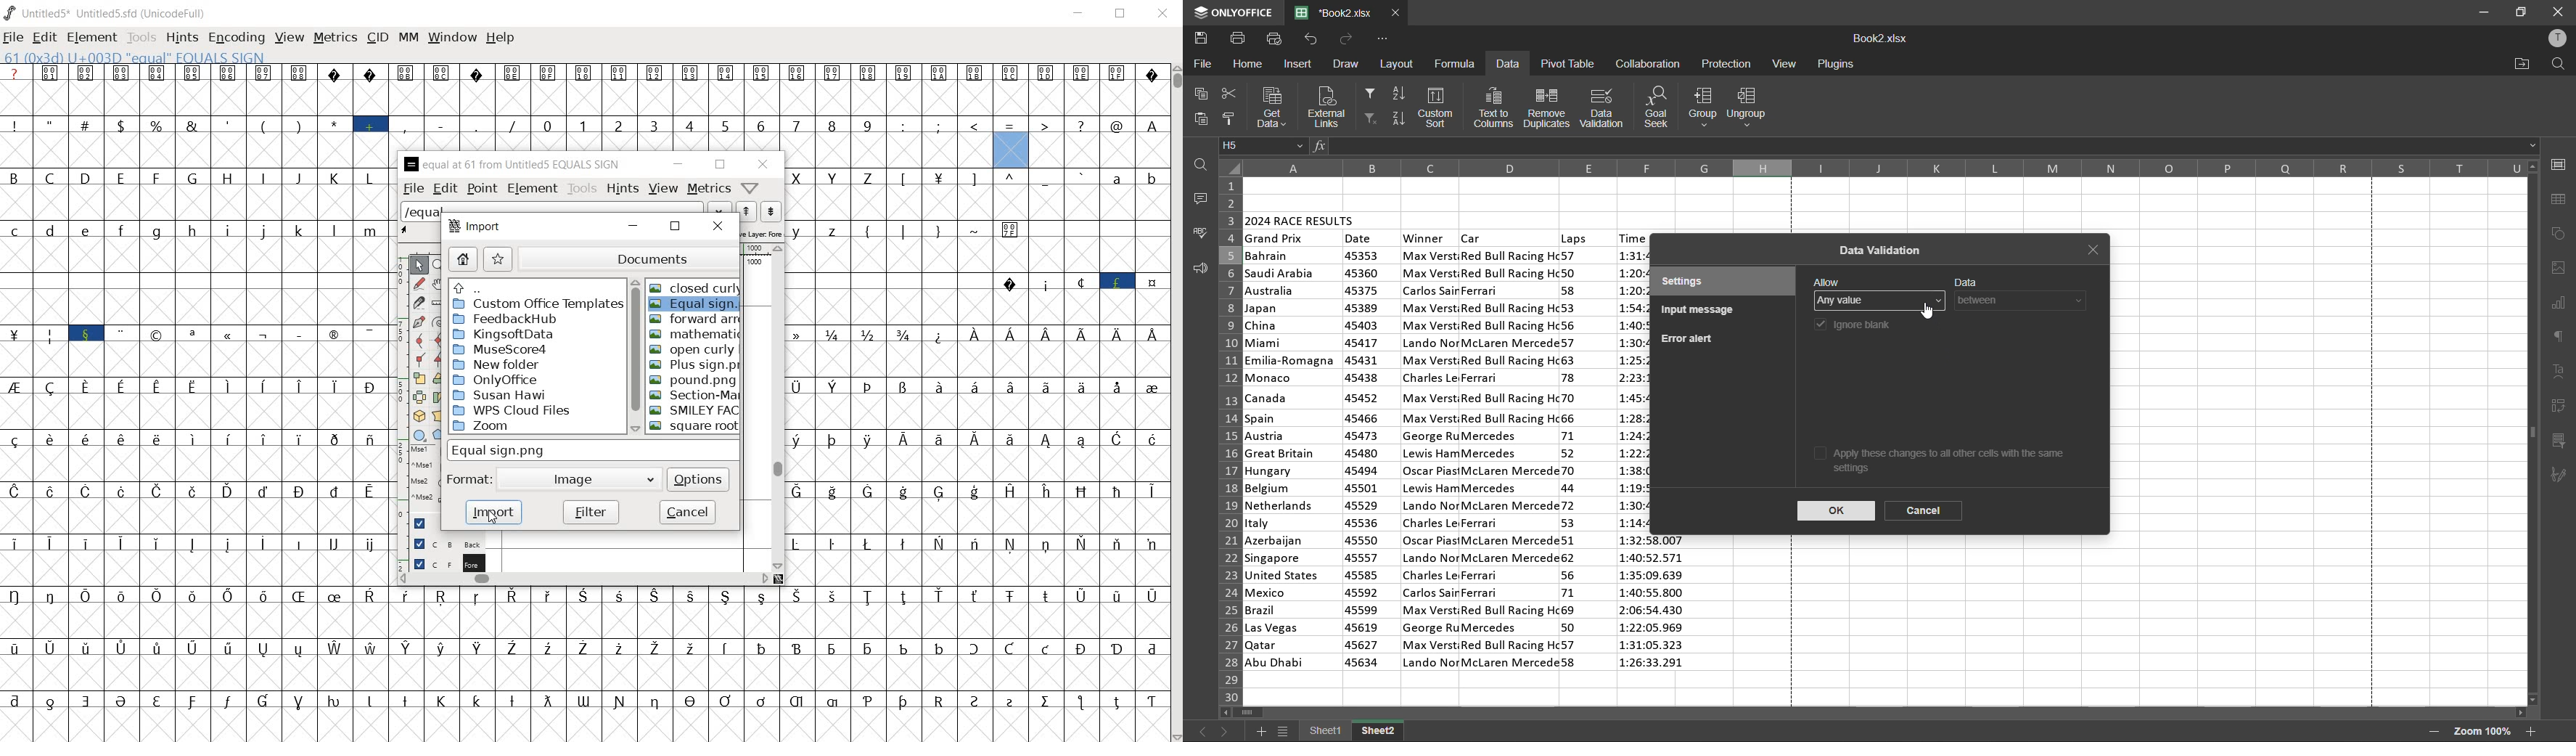  What do you see at coordinates (1835, 65) in the screenshot?
I see `plugins` at bounding box center [1835, 65].